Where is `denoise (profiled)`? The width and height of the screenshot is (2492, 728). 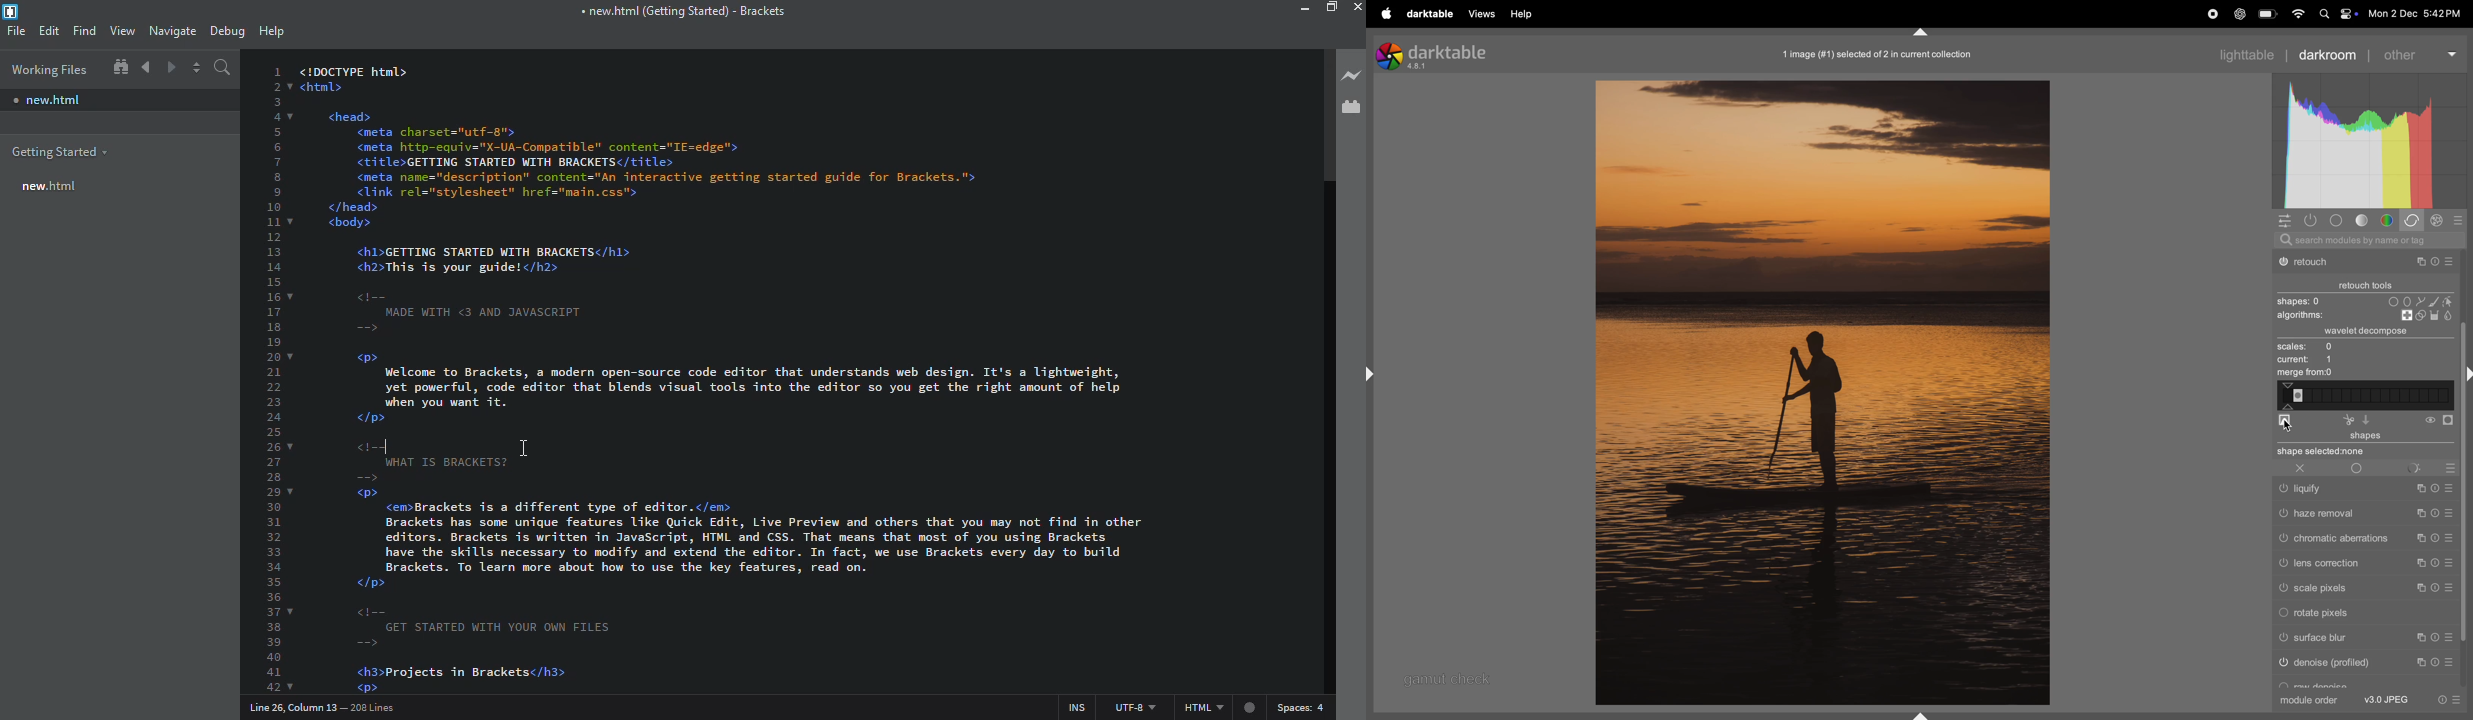 denoise (profiled) is located at coordinates (2368, 663).